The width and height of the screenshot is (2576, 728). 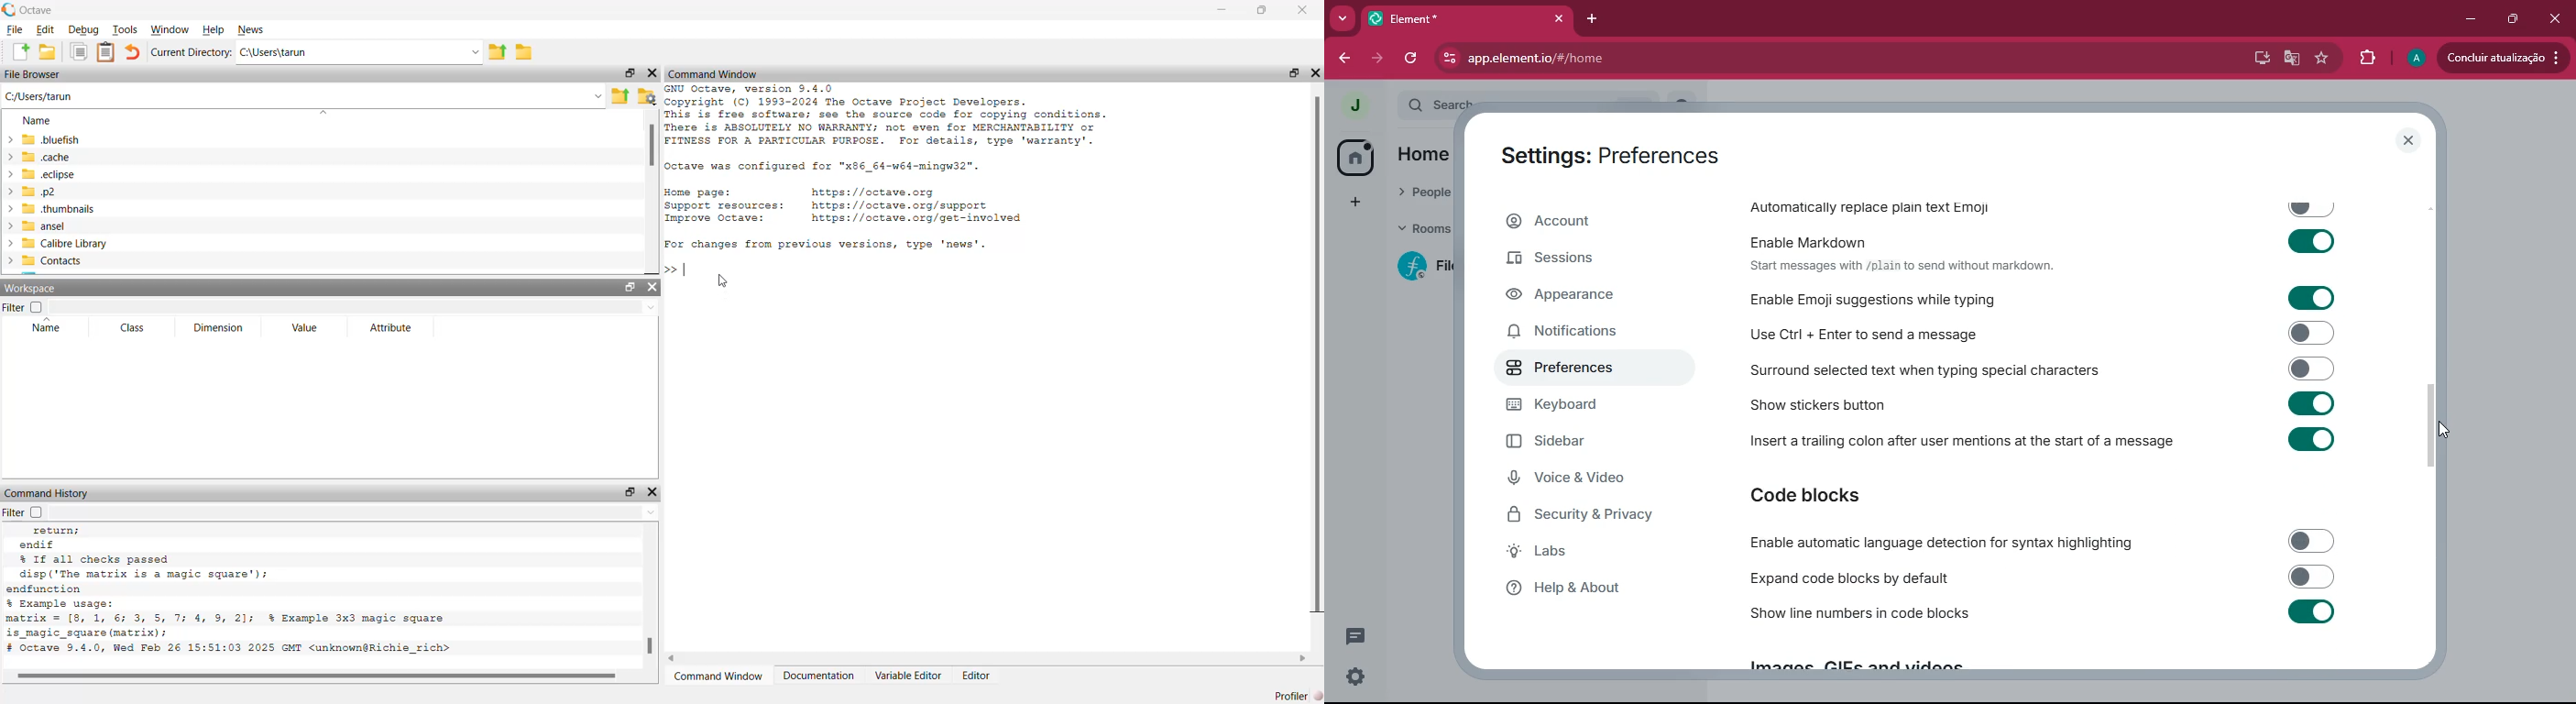 I want to click on profile picture, so click(x=2415, y=59).